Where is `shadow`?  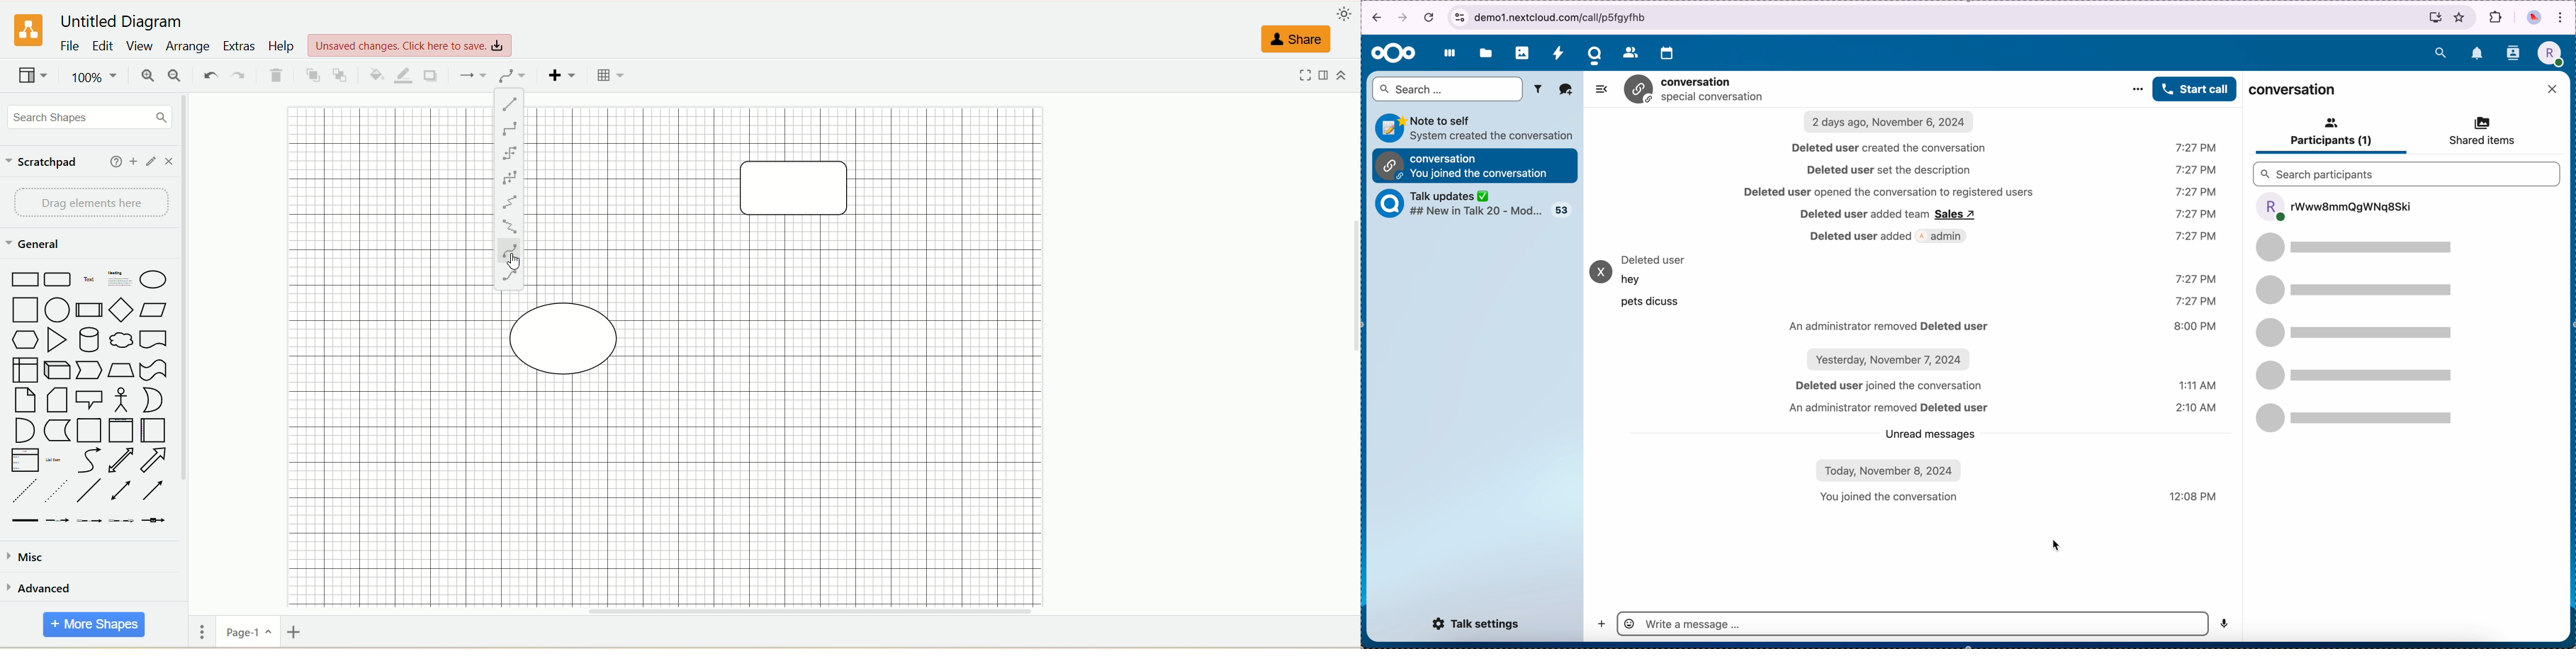 shadow is located at coordinates (435, 75).